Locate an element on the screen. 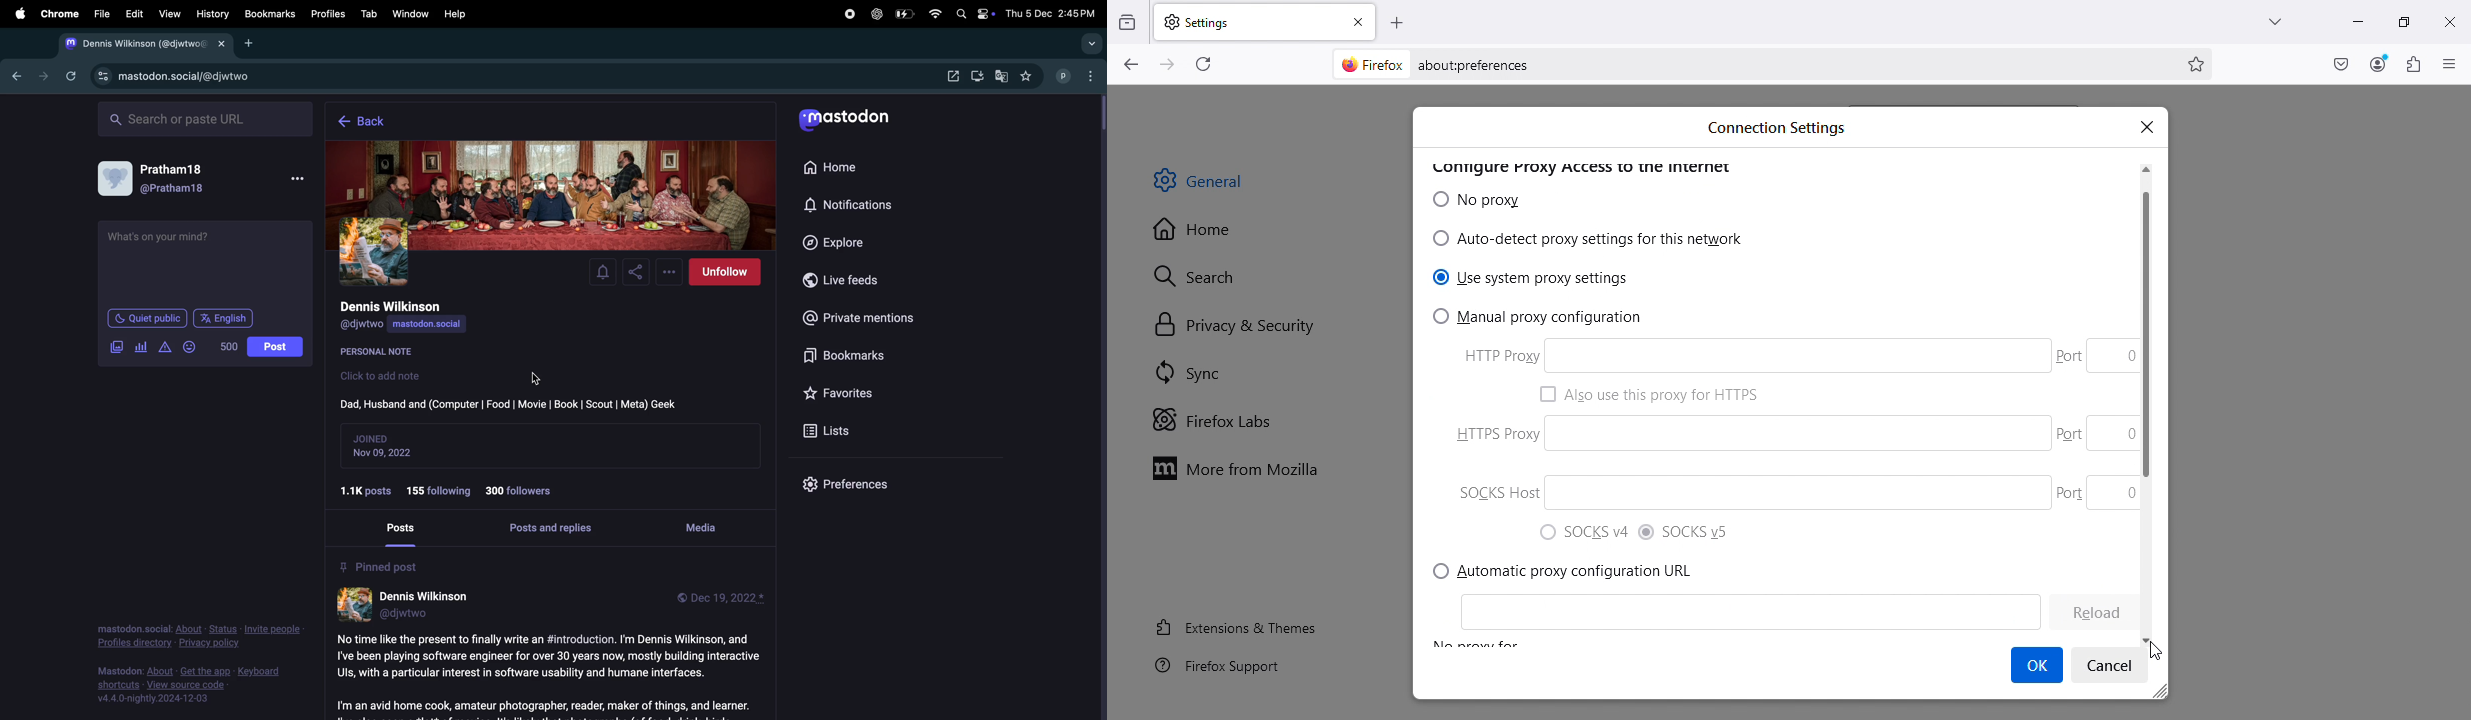 This screenshot has width=2492, height=728. Go forward one page is located at coordinates (1165, 63).